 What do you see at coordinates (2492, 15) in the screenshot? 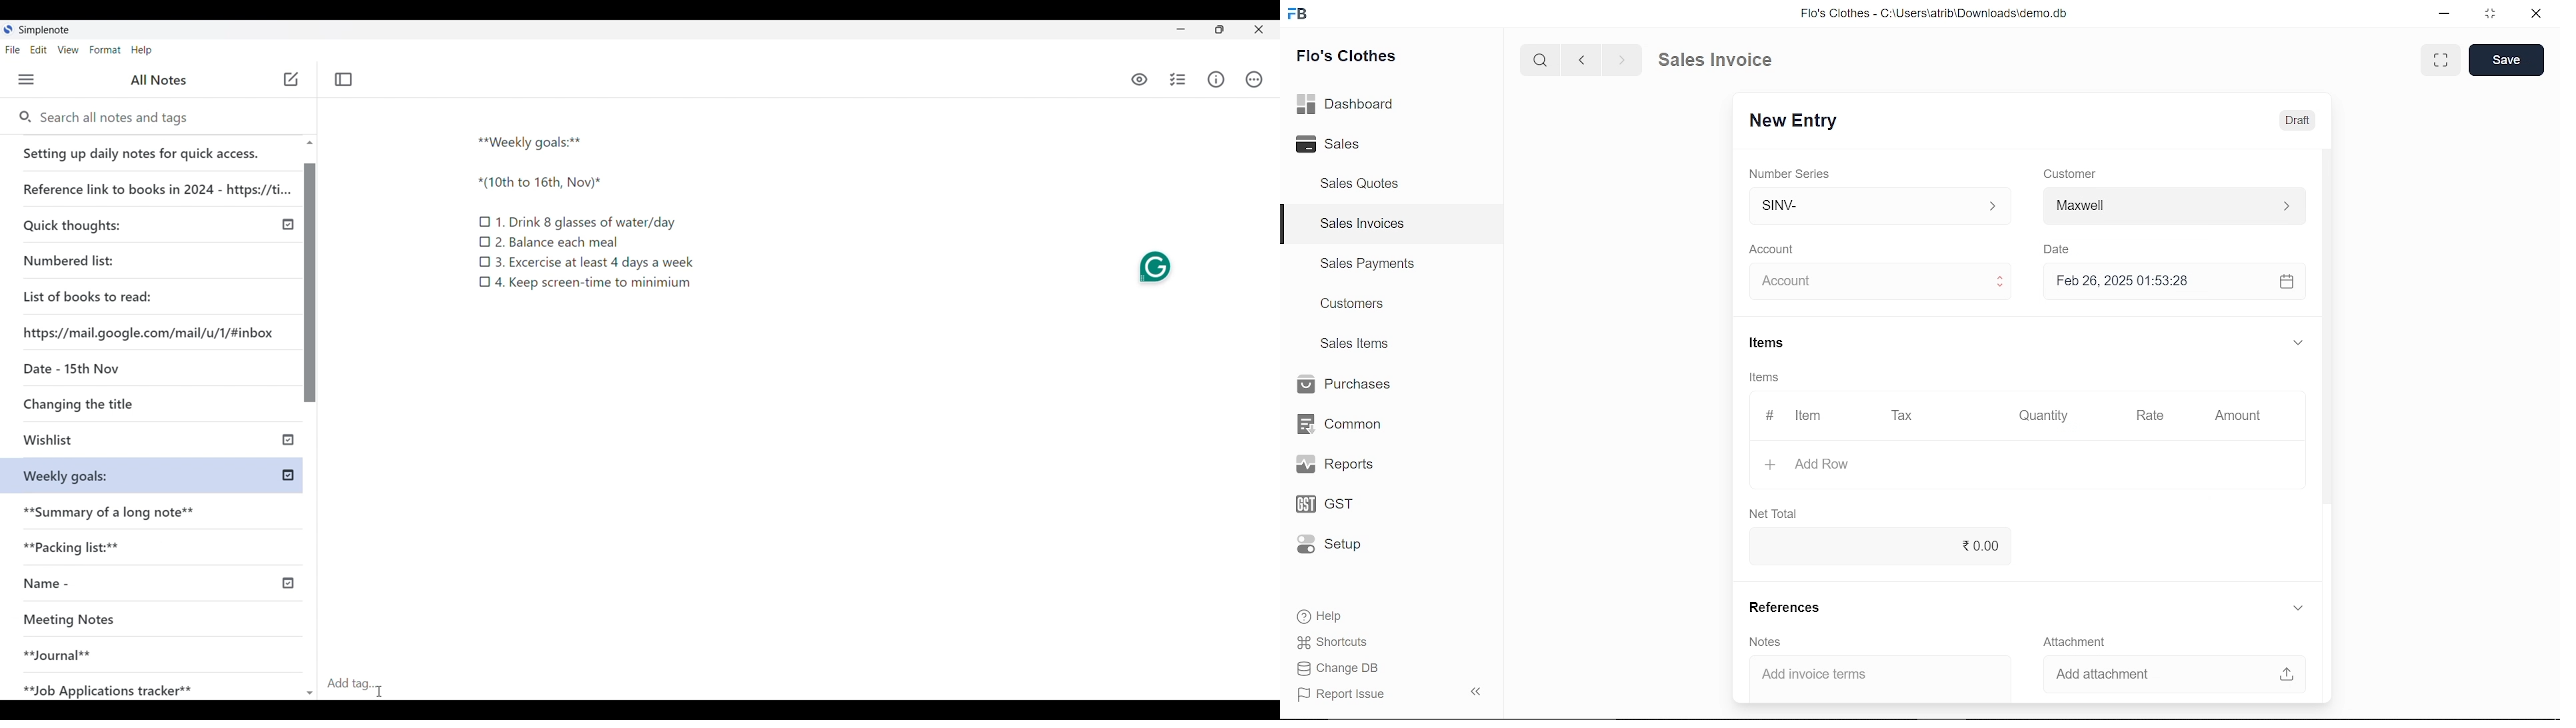
I see `restore down` at bounding box center [2492, 15].